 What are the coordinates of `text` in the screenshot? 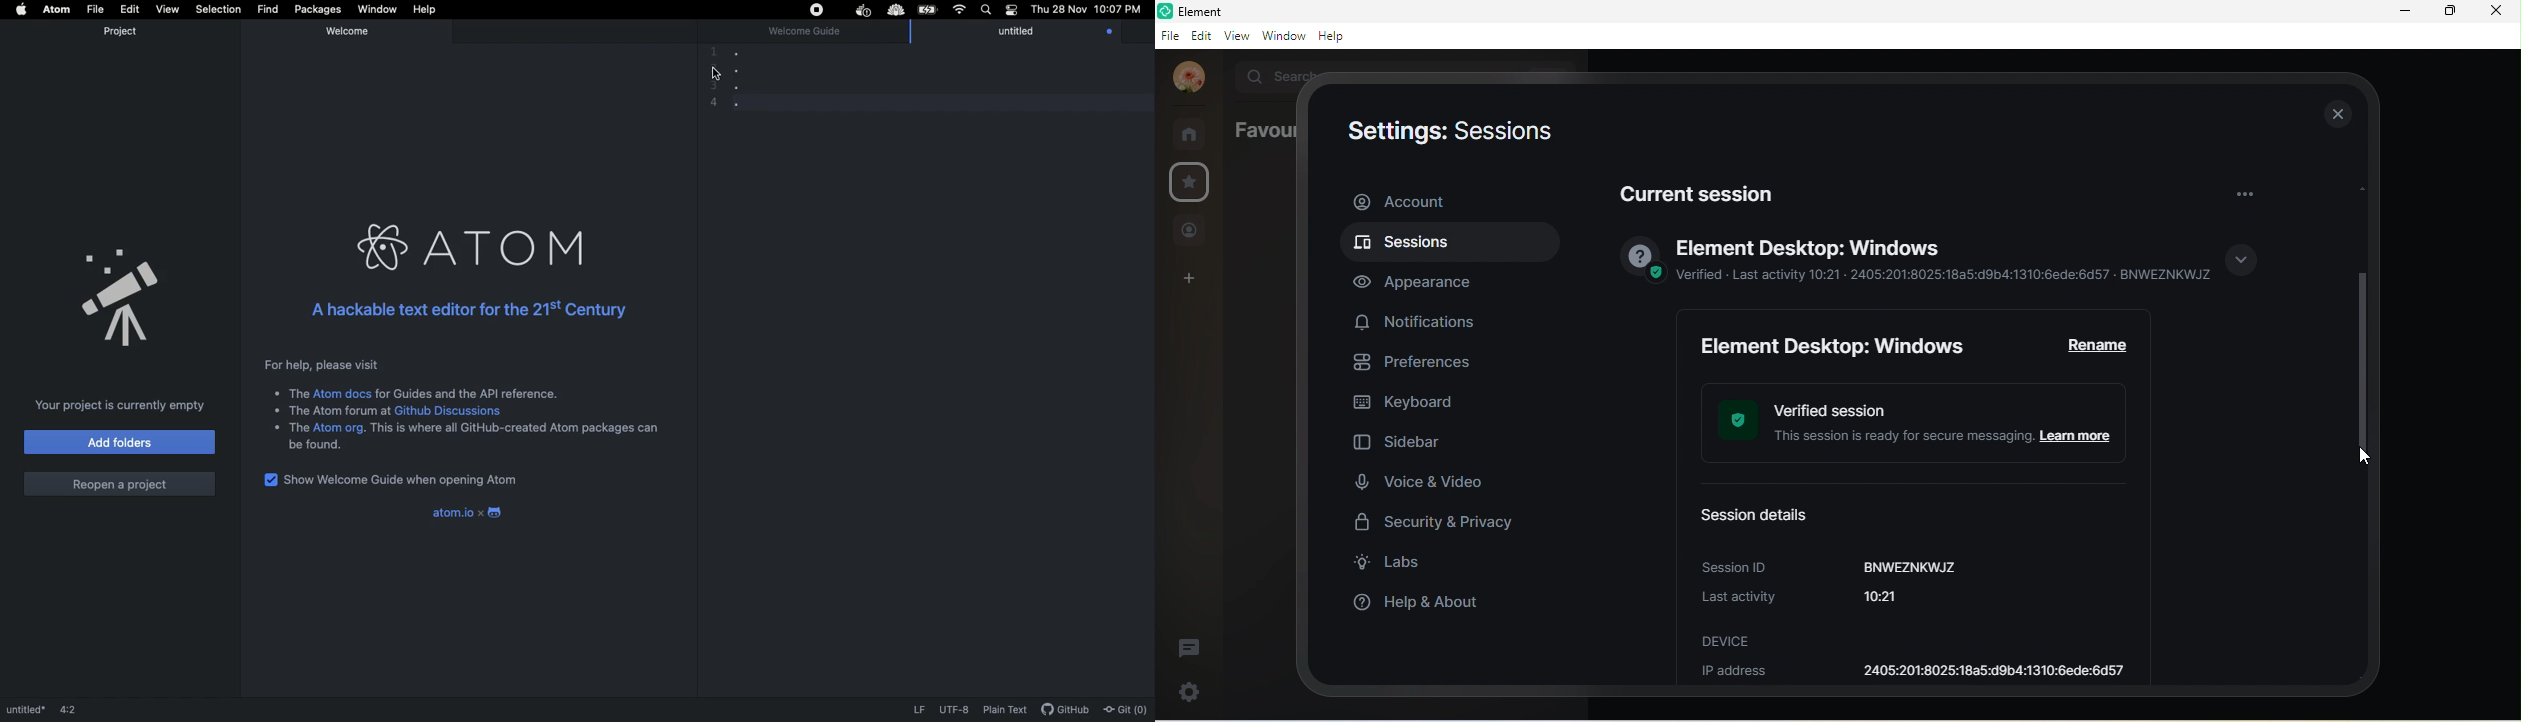 It's located at (334, 410).